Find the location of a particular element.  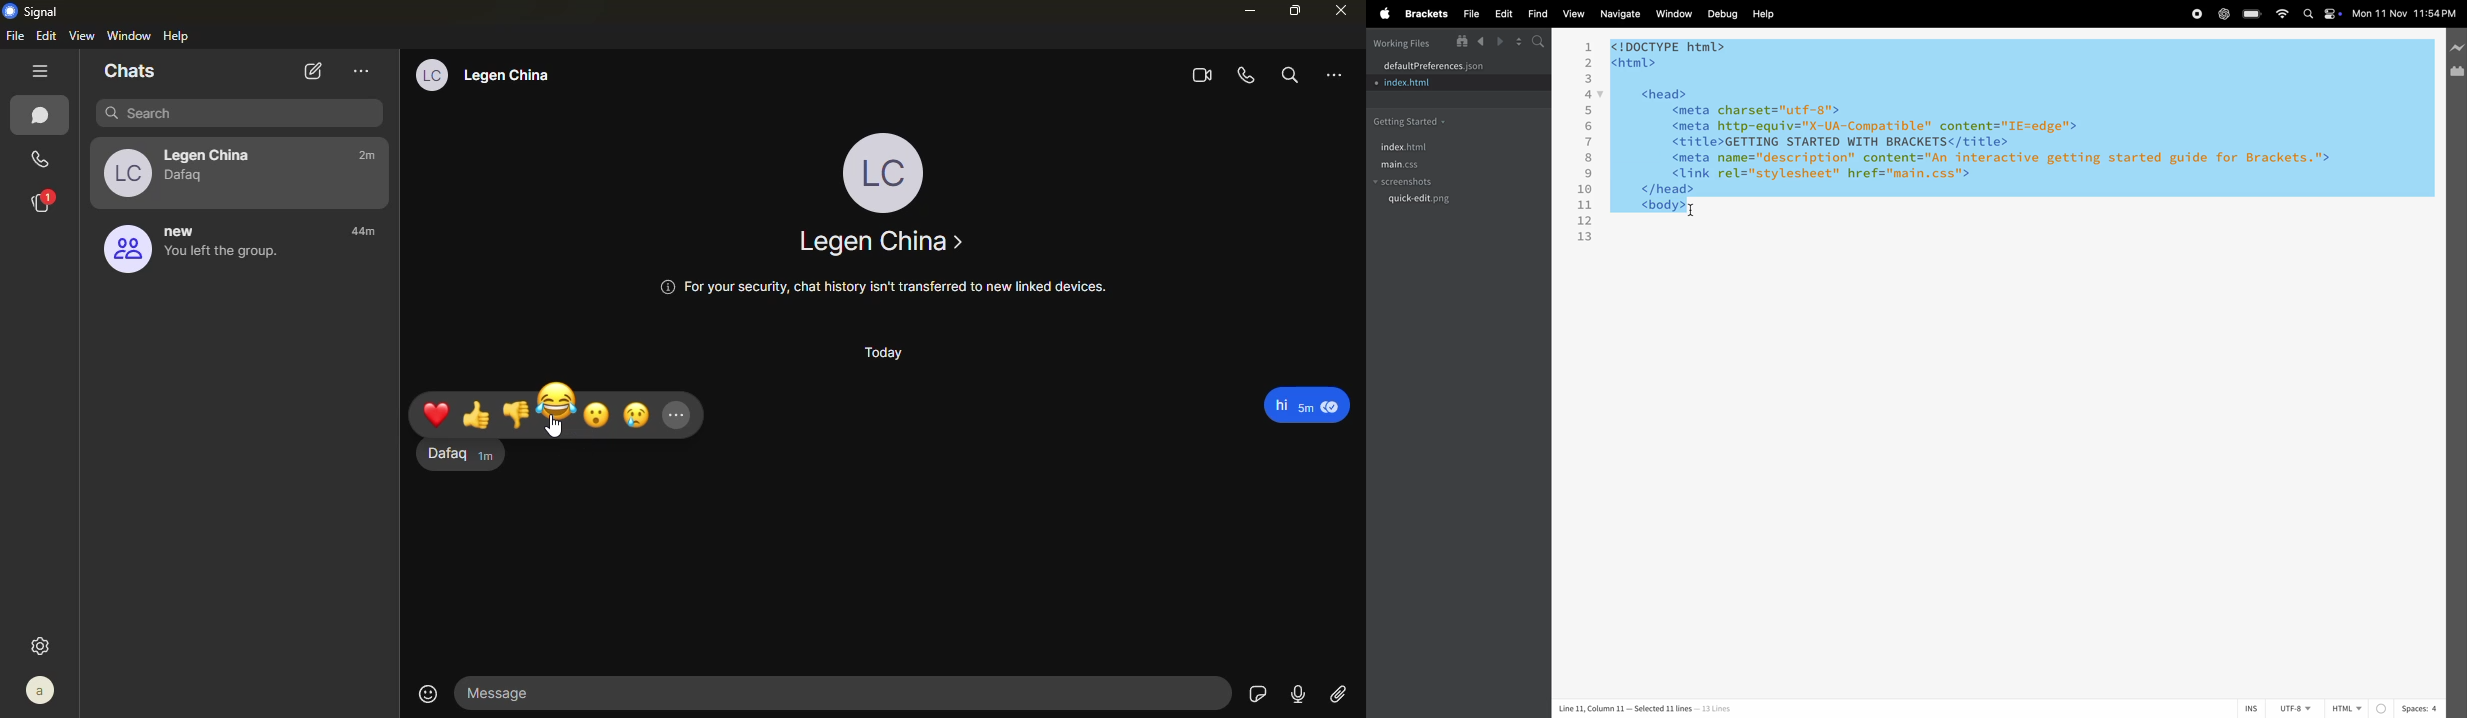

index.html is located at coordinates (1445, 83).